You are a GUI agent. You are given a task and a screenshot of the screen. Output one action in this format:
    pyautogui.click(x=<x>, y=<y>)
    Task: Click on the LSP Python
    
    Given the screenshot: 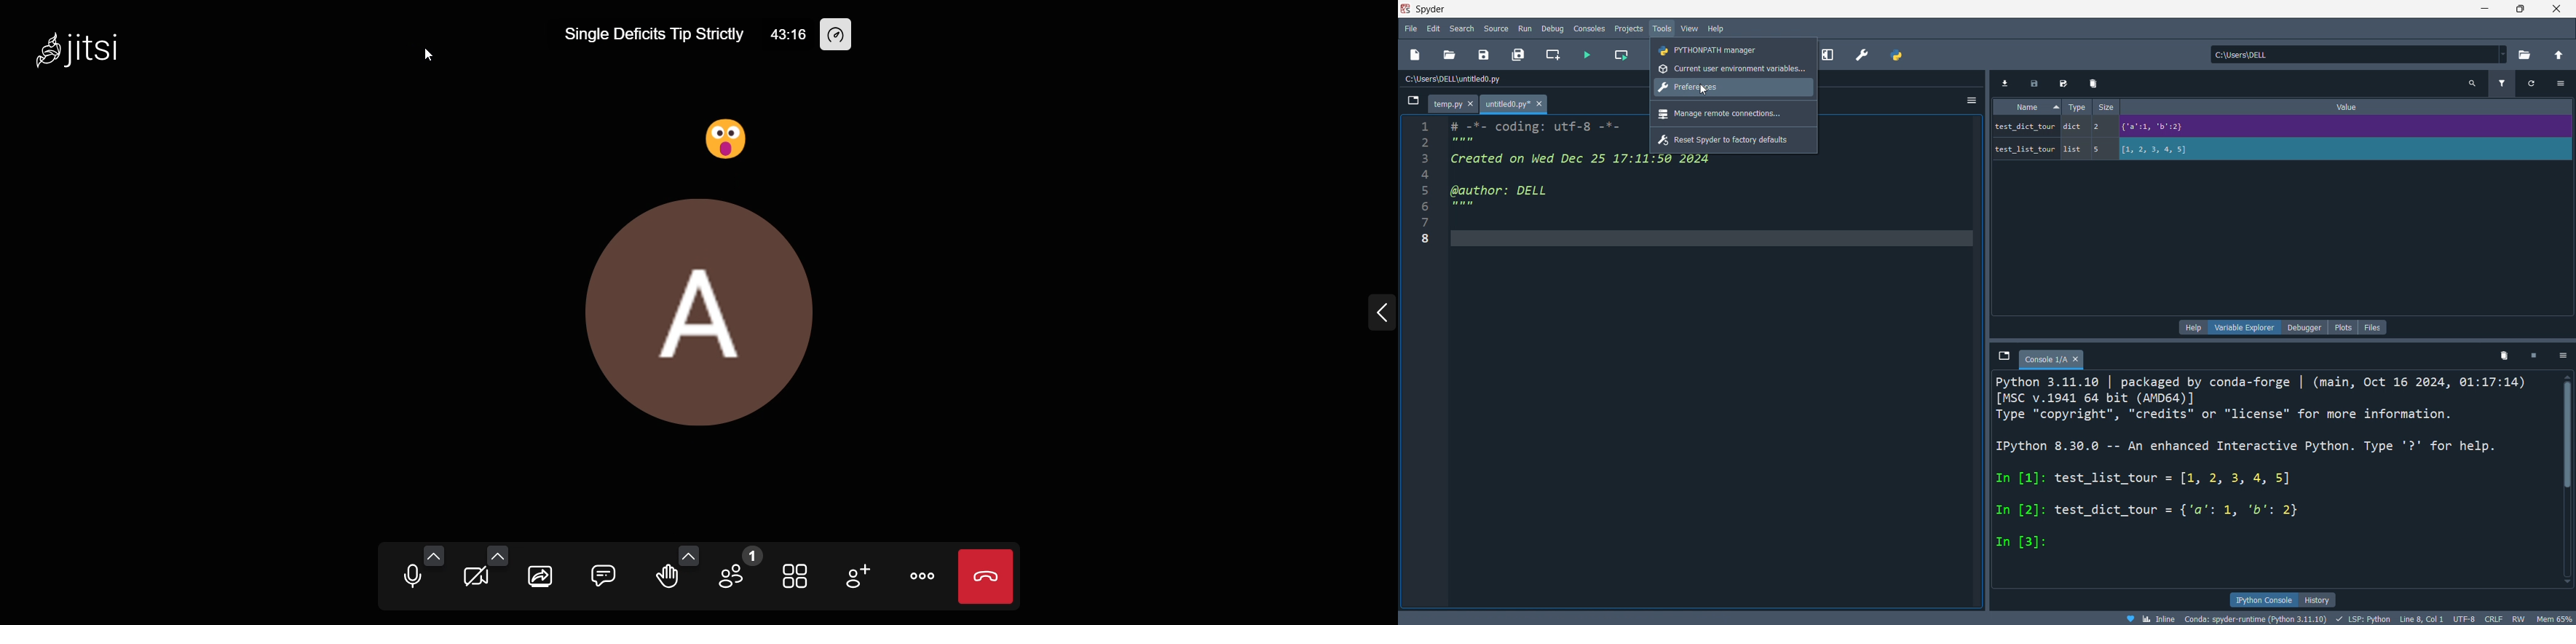 What is the action you would take?
    pyautogui.click(x=2361, y=618)
    